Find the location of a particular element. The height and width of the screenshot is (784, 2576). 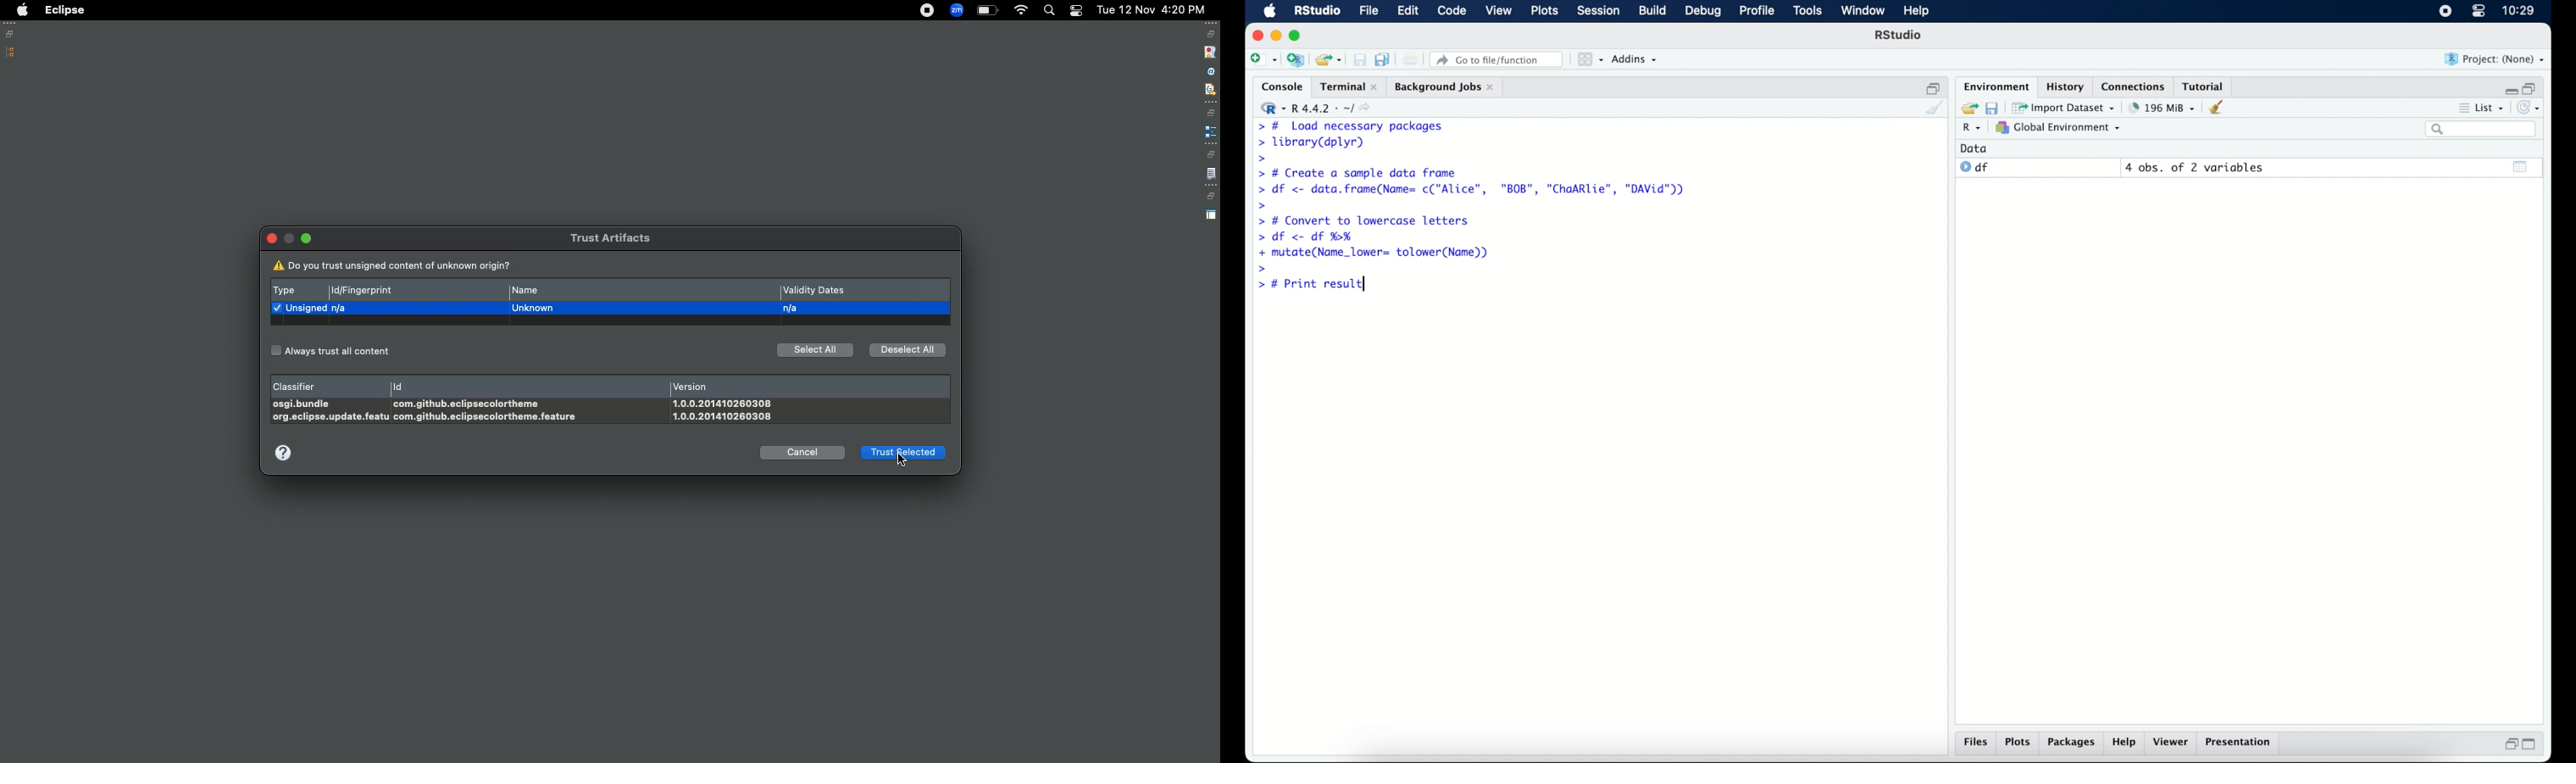

project (none) is located at coordinates (2496, 59).